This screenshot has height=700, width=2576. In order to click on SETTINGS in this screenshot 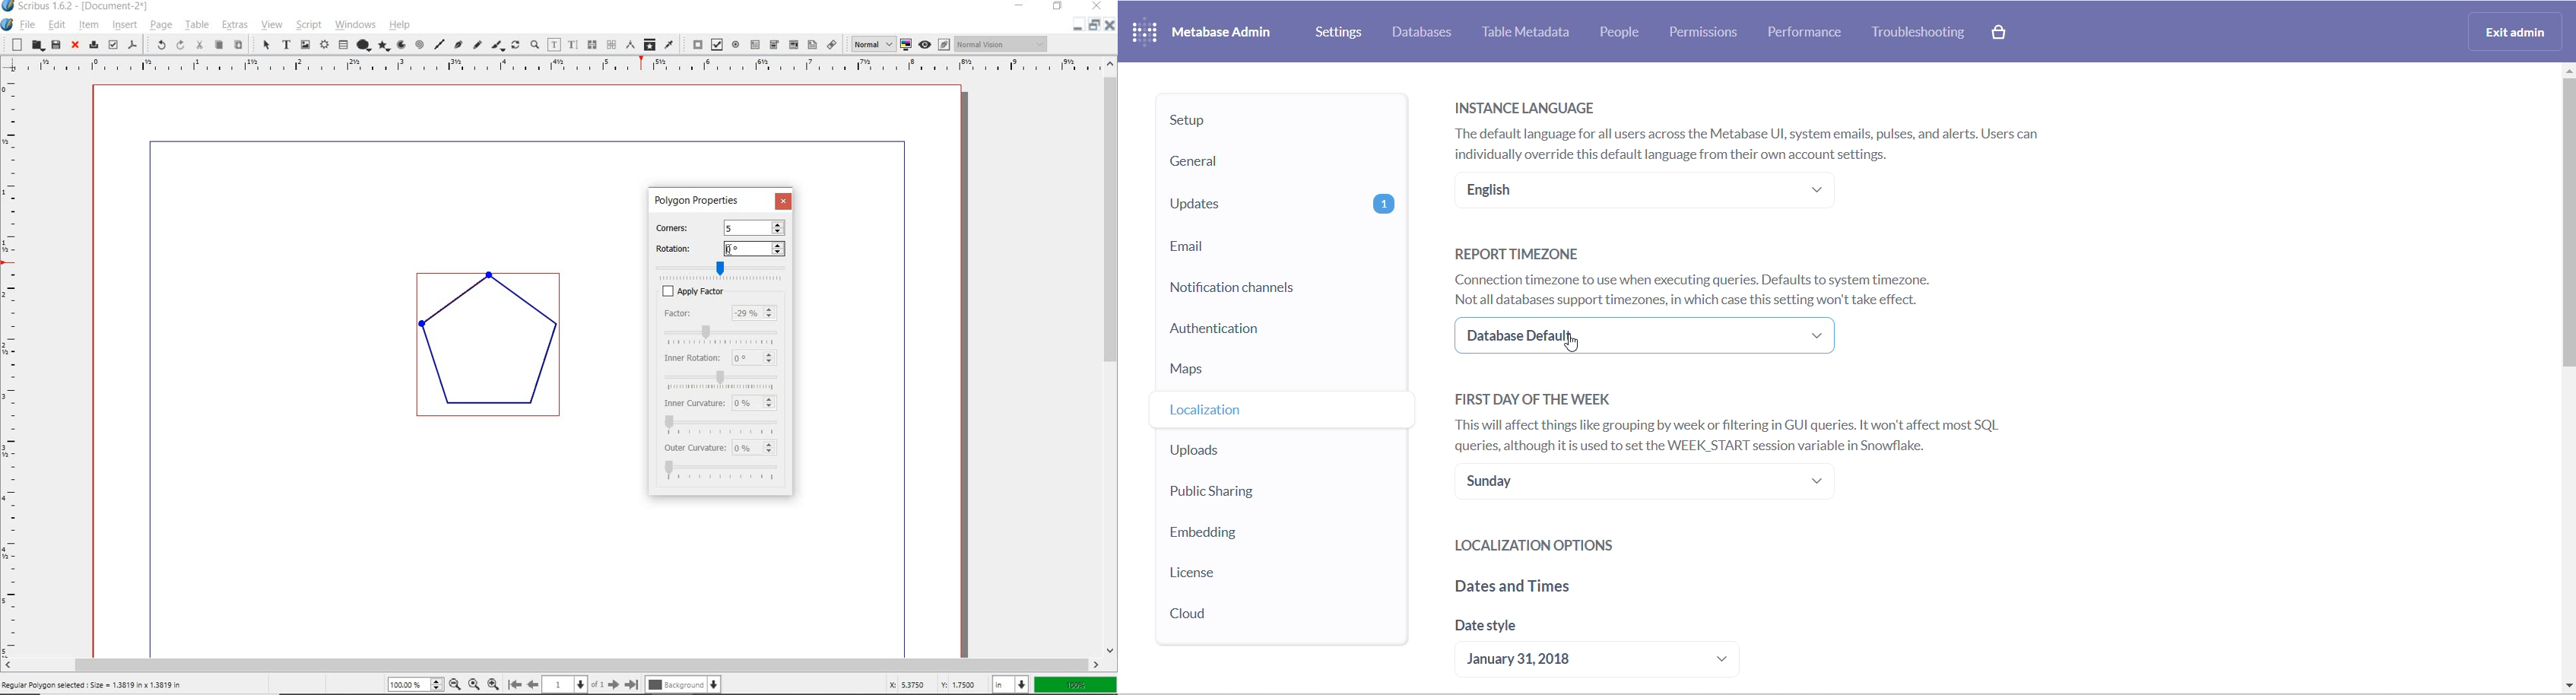, I will do `click(1340, 32)`.